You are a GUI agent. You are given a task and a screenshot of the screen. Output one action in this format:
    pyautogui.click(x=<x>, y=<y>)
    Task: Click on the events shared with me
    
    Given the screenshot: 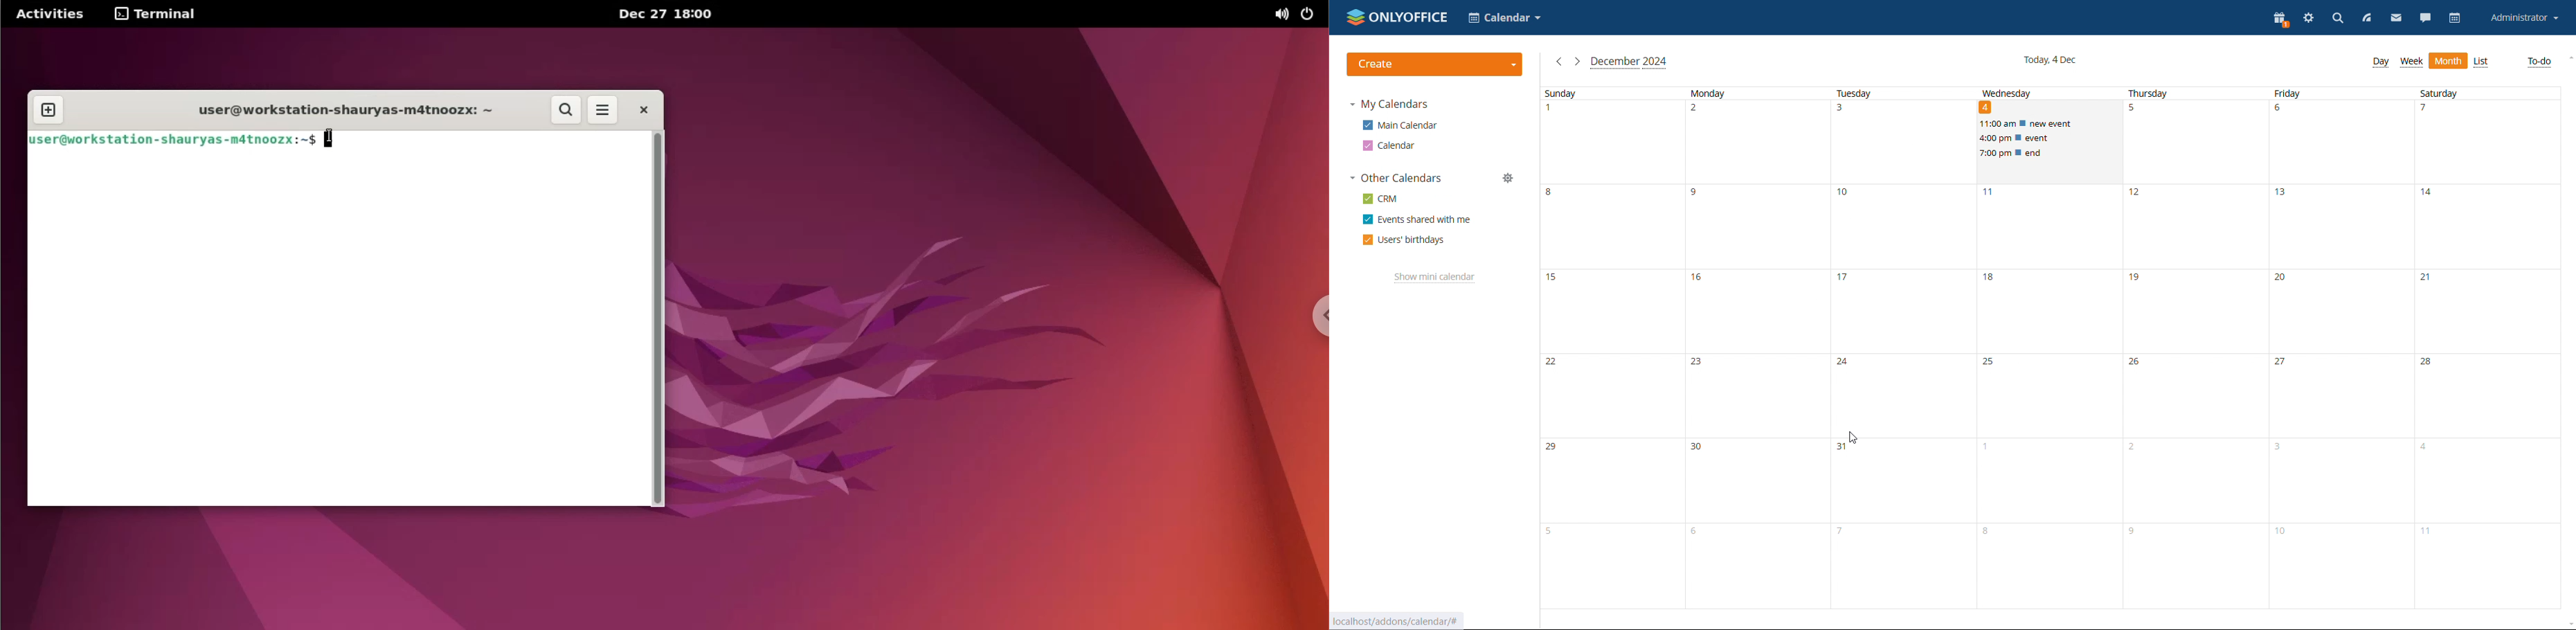 What is the action you would take?
    pyautogui.click(x=1417, y=220)
    